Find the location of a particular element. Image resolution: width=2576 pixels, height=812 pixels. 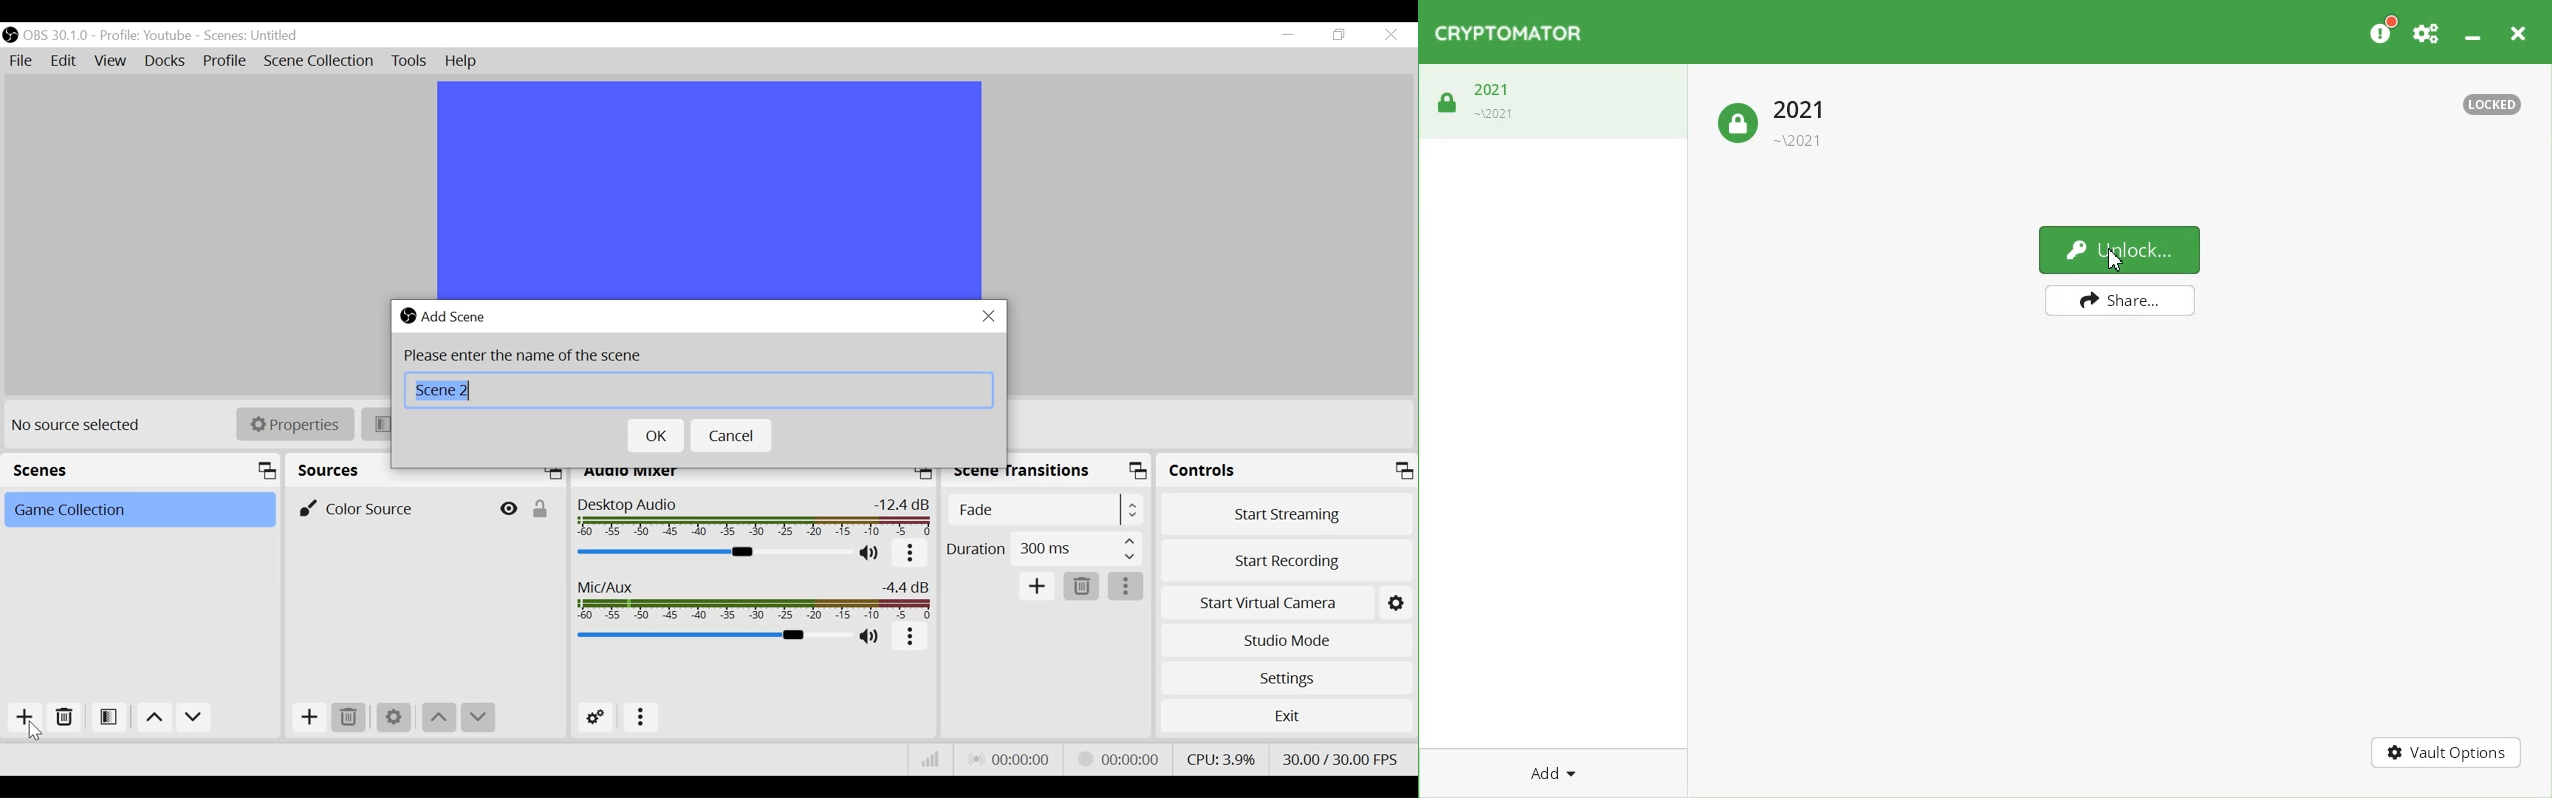

Delete is located at coordinates (348, 717).